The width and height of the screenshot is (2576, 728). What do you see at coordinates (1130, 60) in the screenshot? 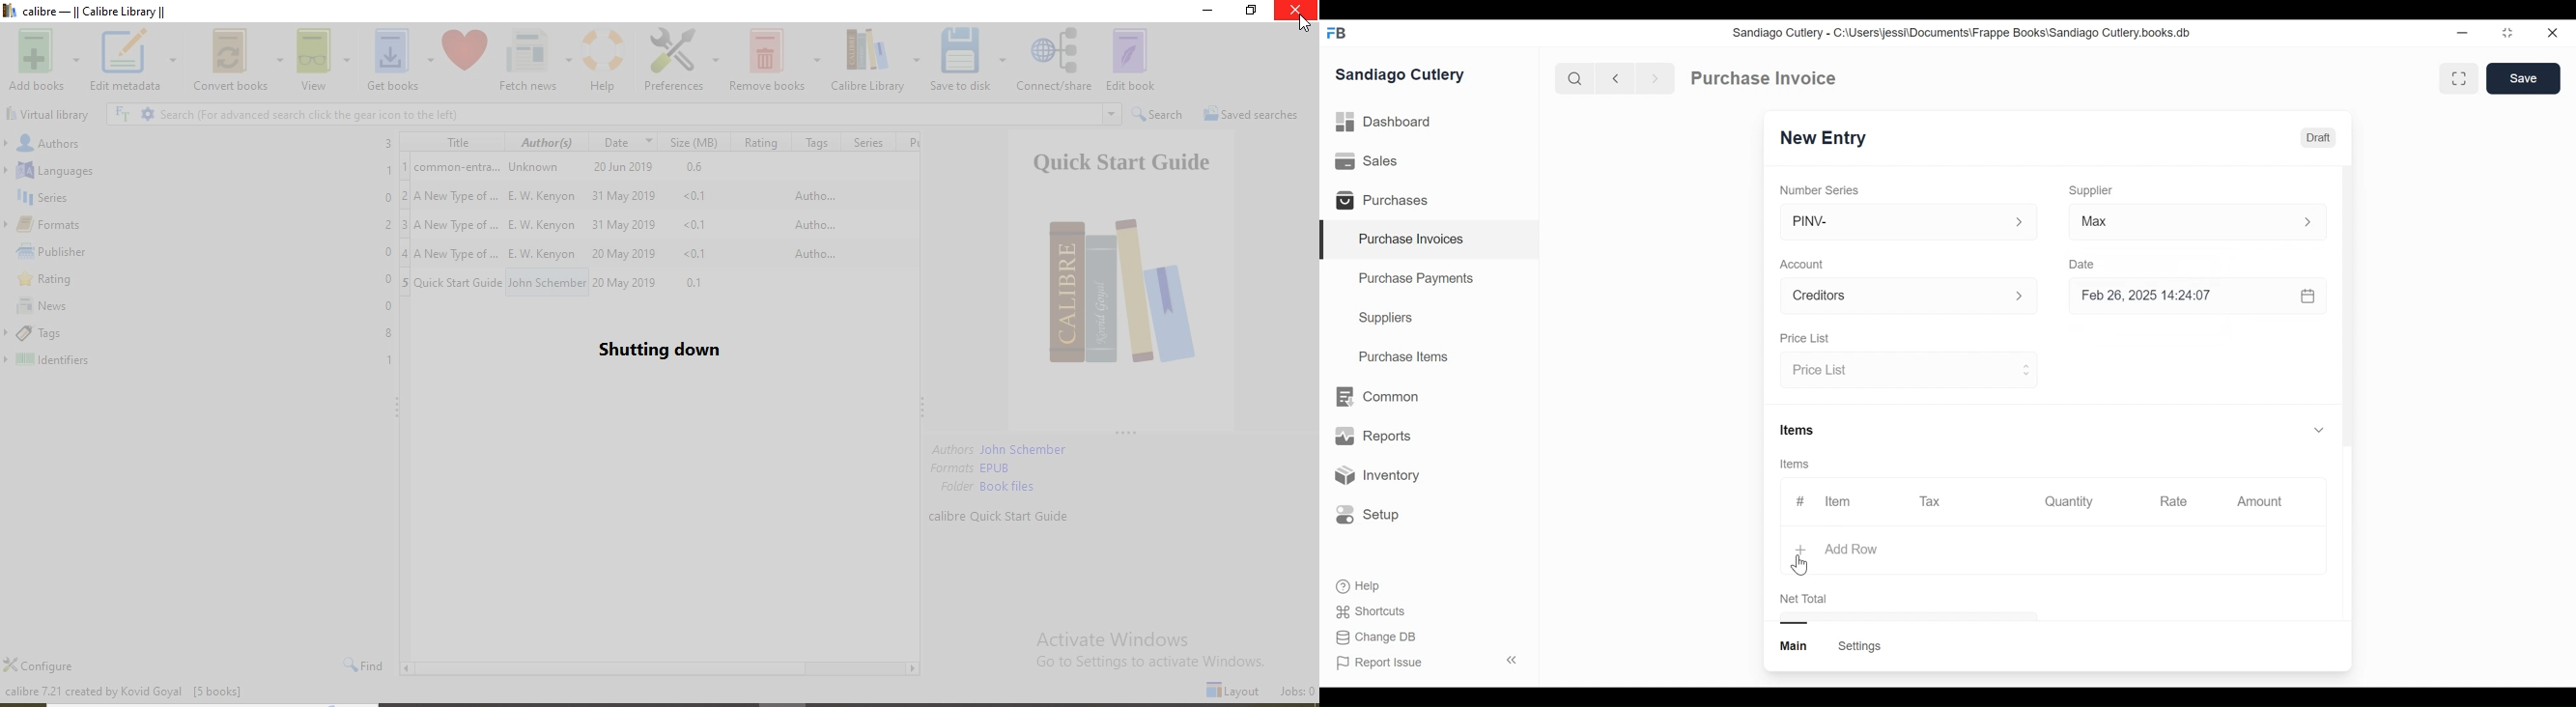
I see `Edit book` at bounding box center [1130, 60].